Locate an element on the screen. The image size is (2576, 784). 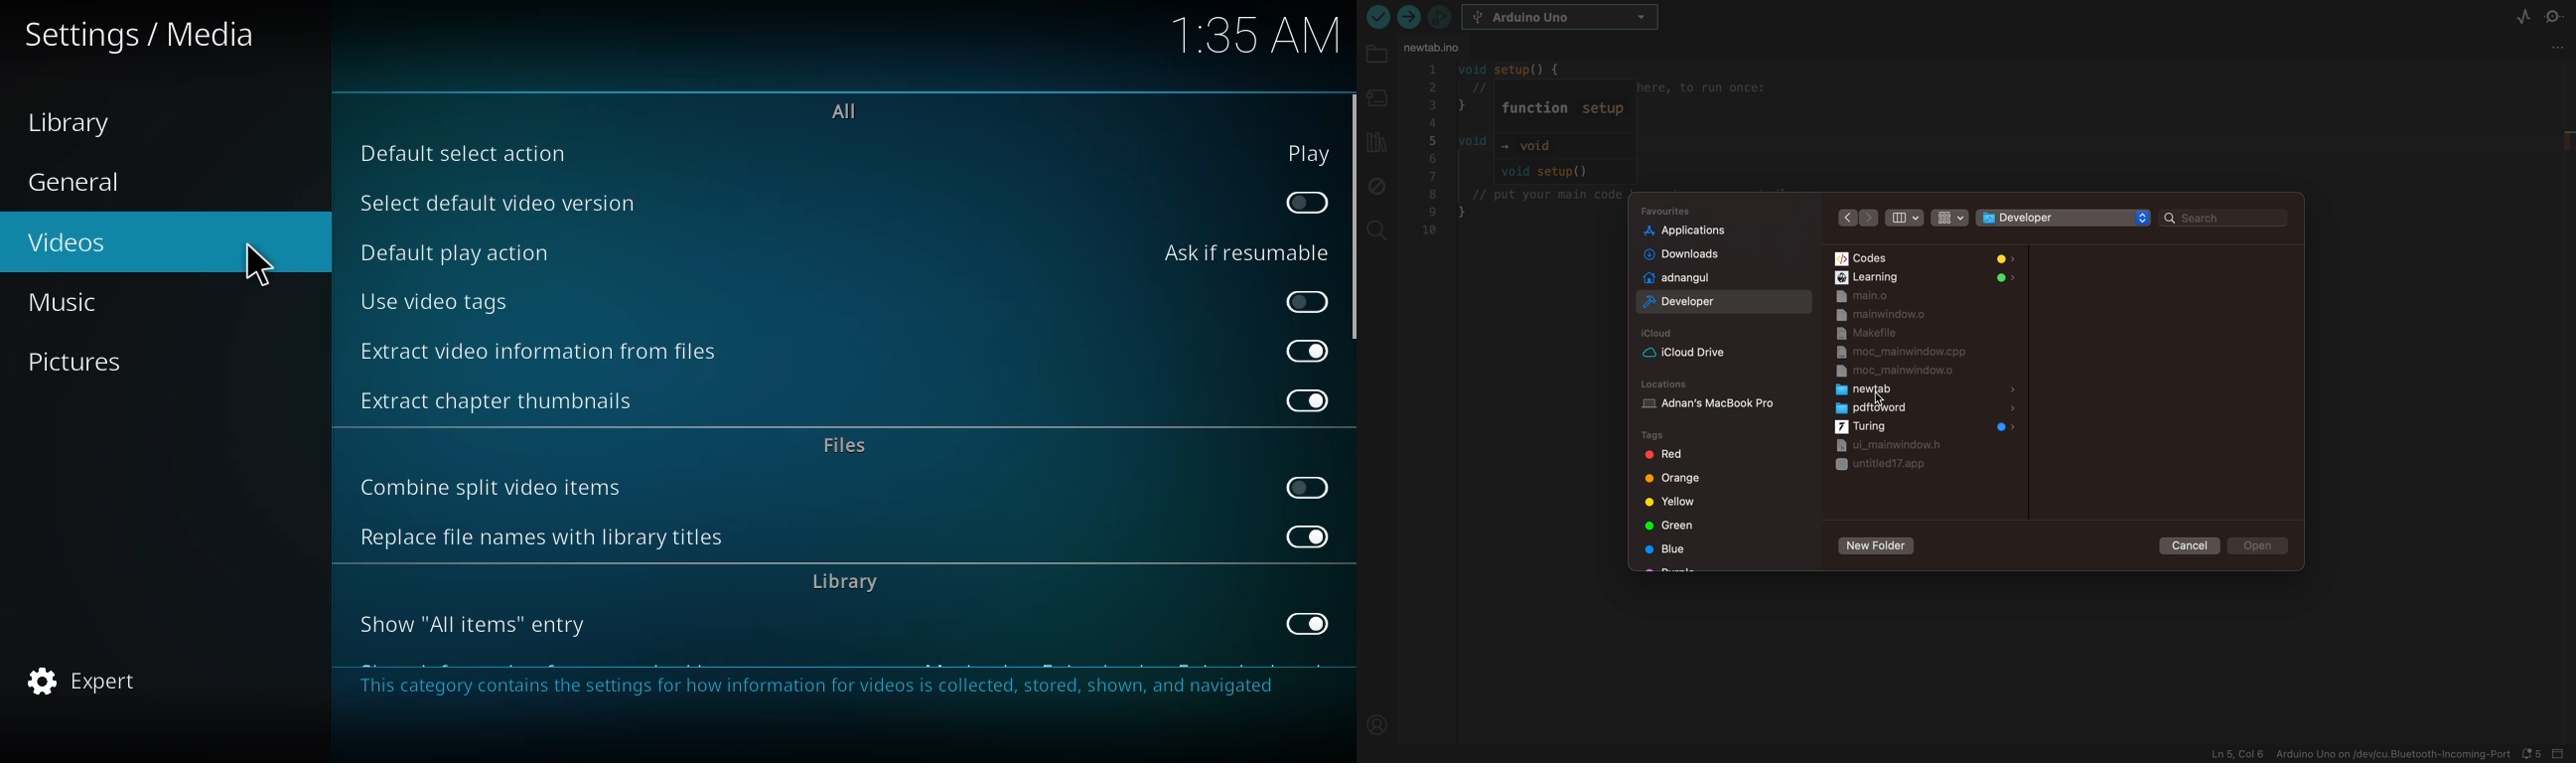
scroll bar is located at coordinates (1353, 216).